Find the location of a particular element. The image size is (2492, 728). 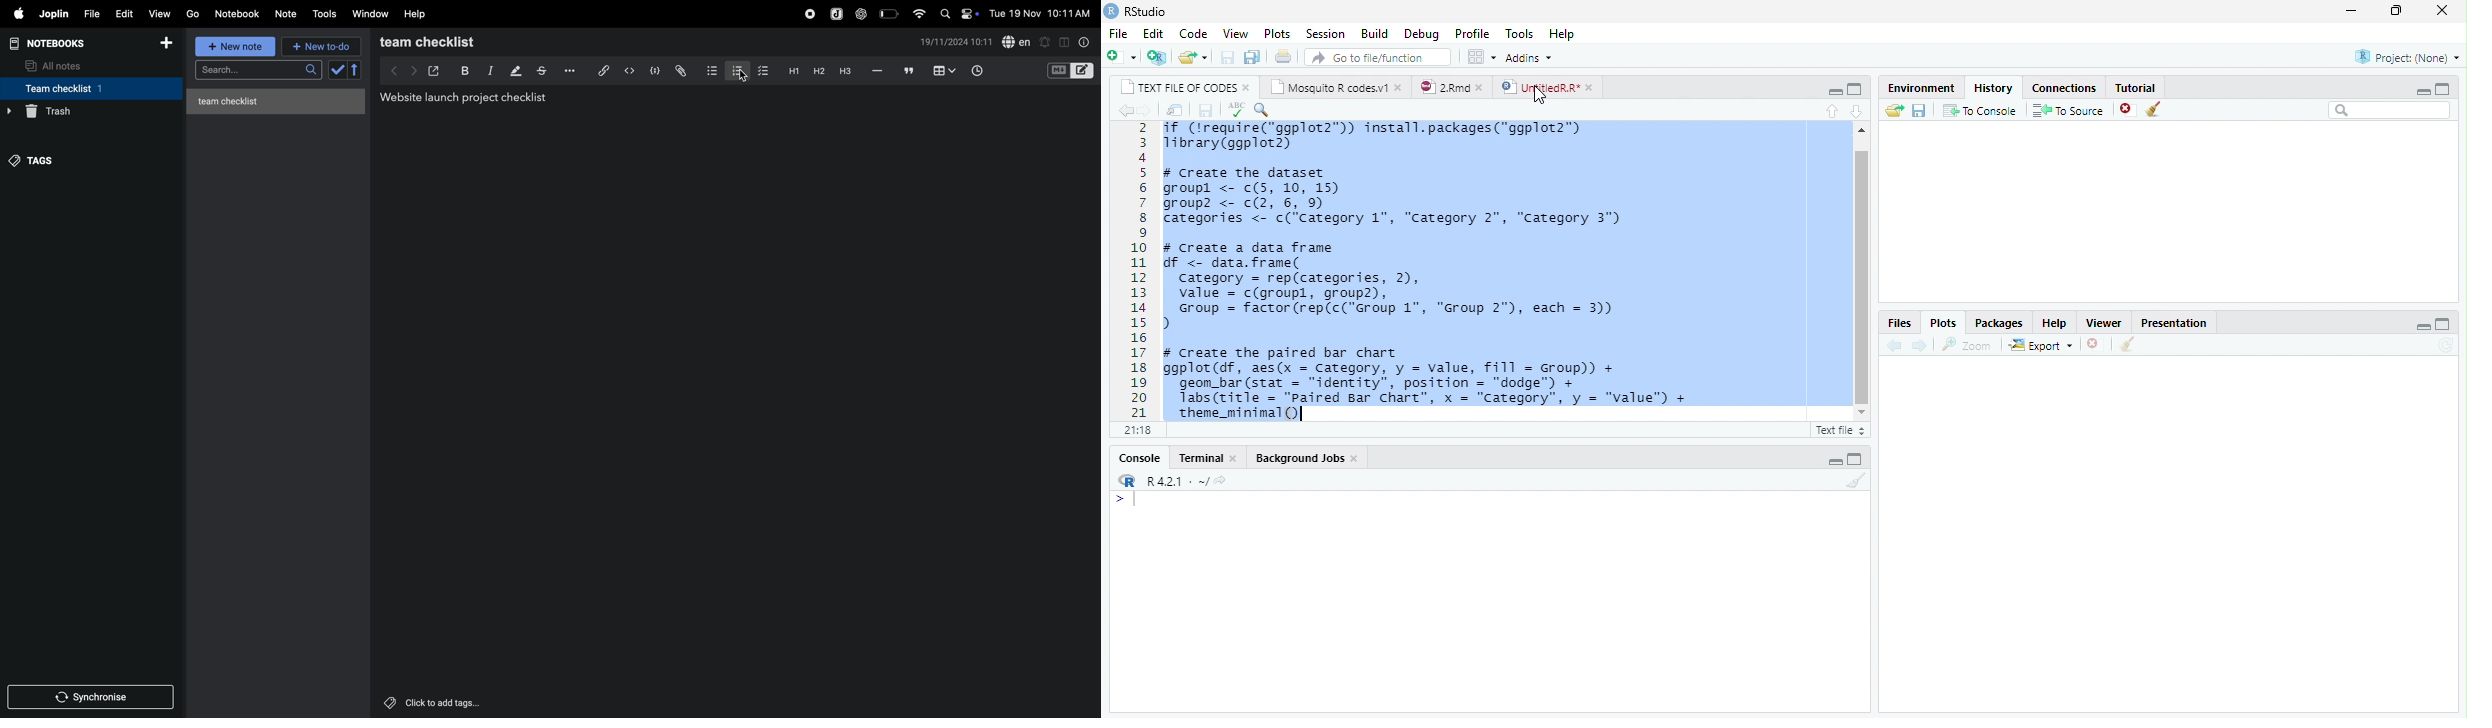

share icon is located at coordinates (1223, 480).